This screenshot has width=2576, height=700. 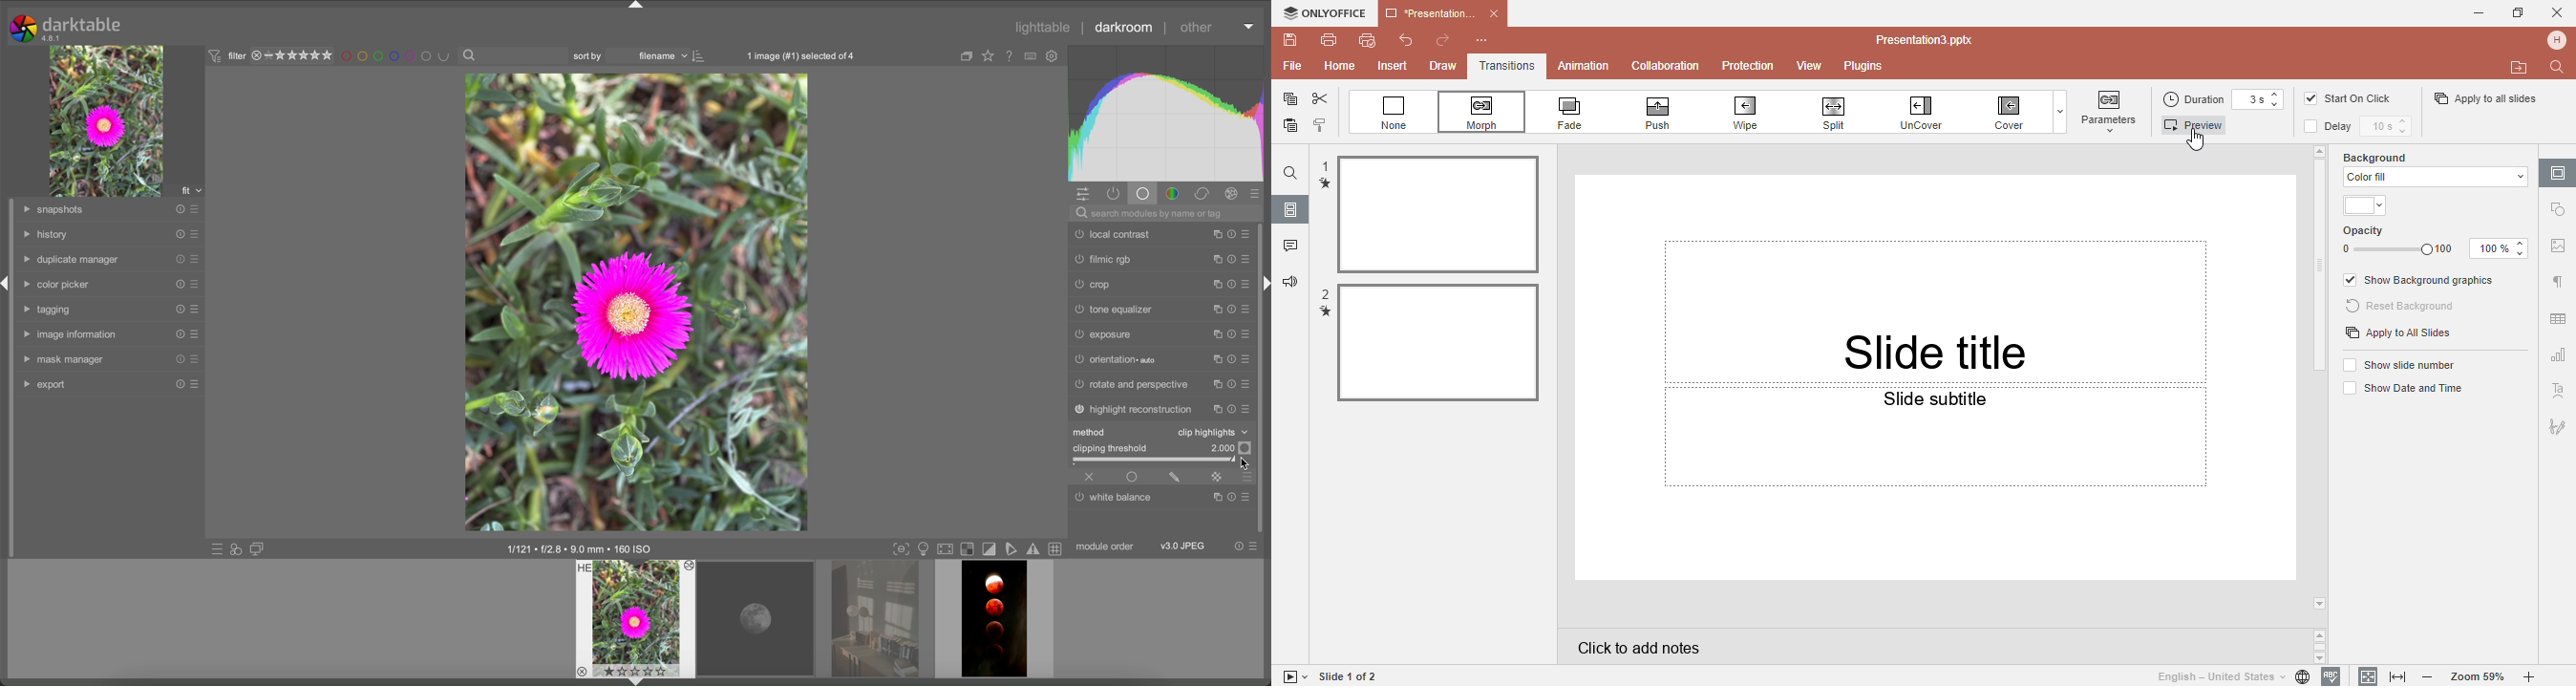 I want to click on effects, so click(x=1231, y=193).